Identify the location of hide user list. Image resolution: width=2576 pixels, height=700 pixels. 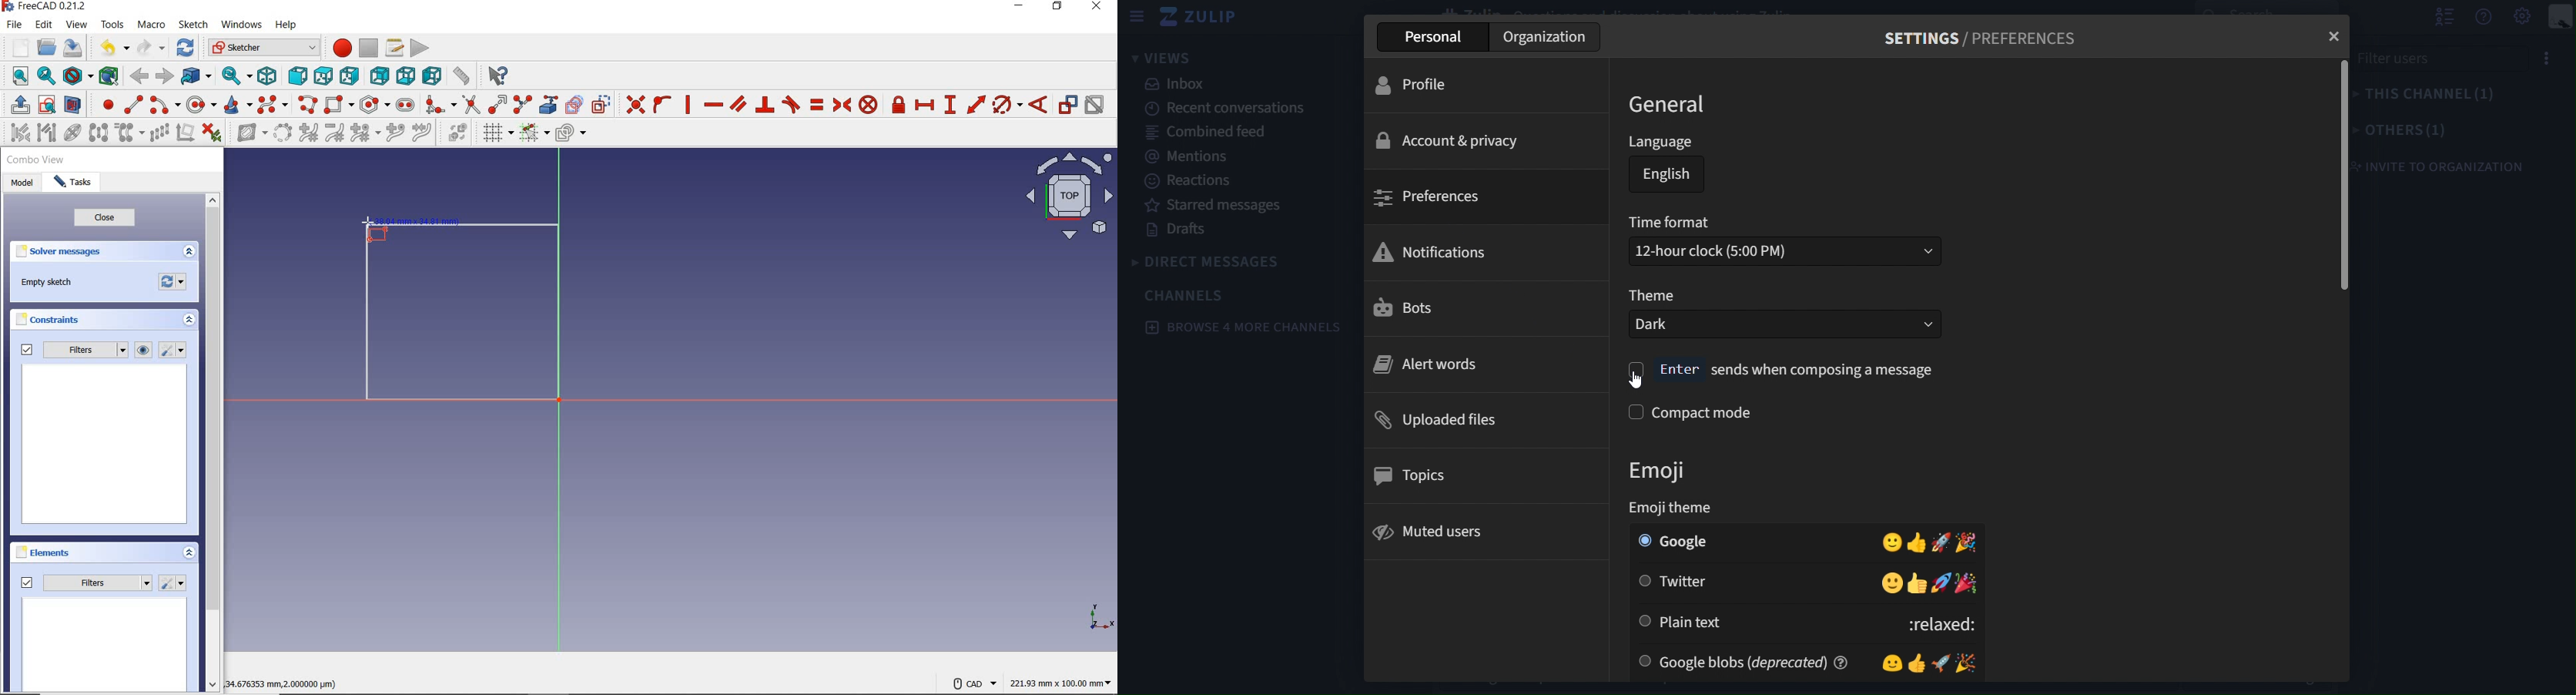
(2445, 18).